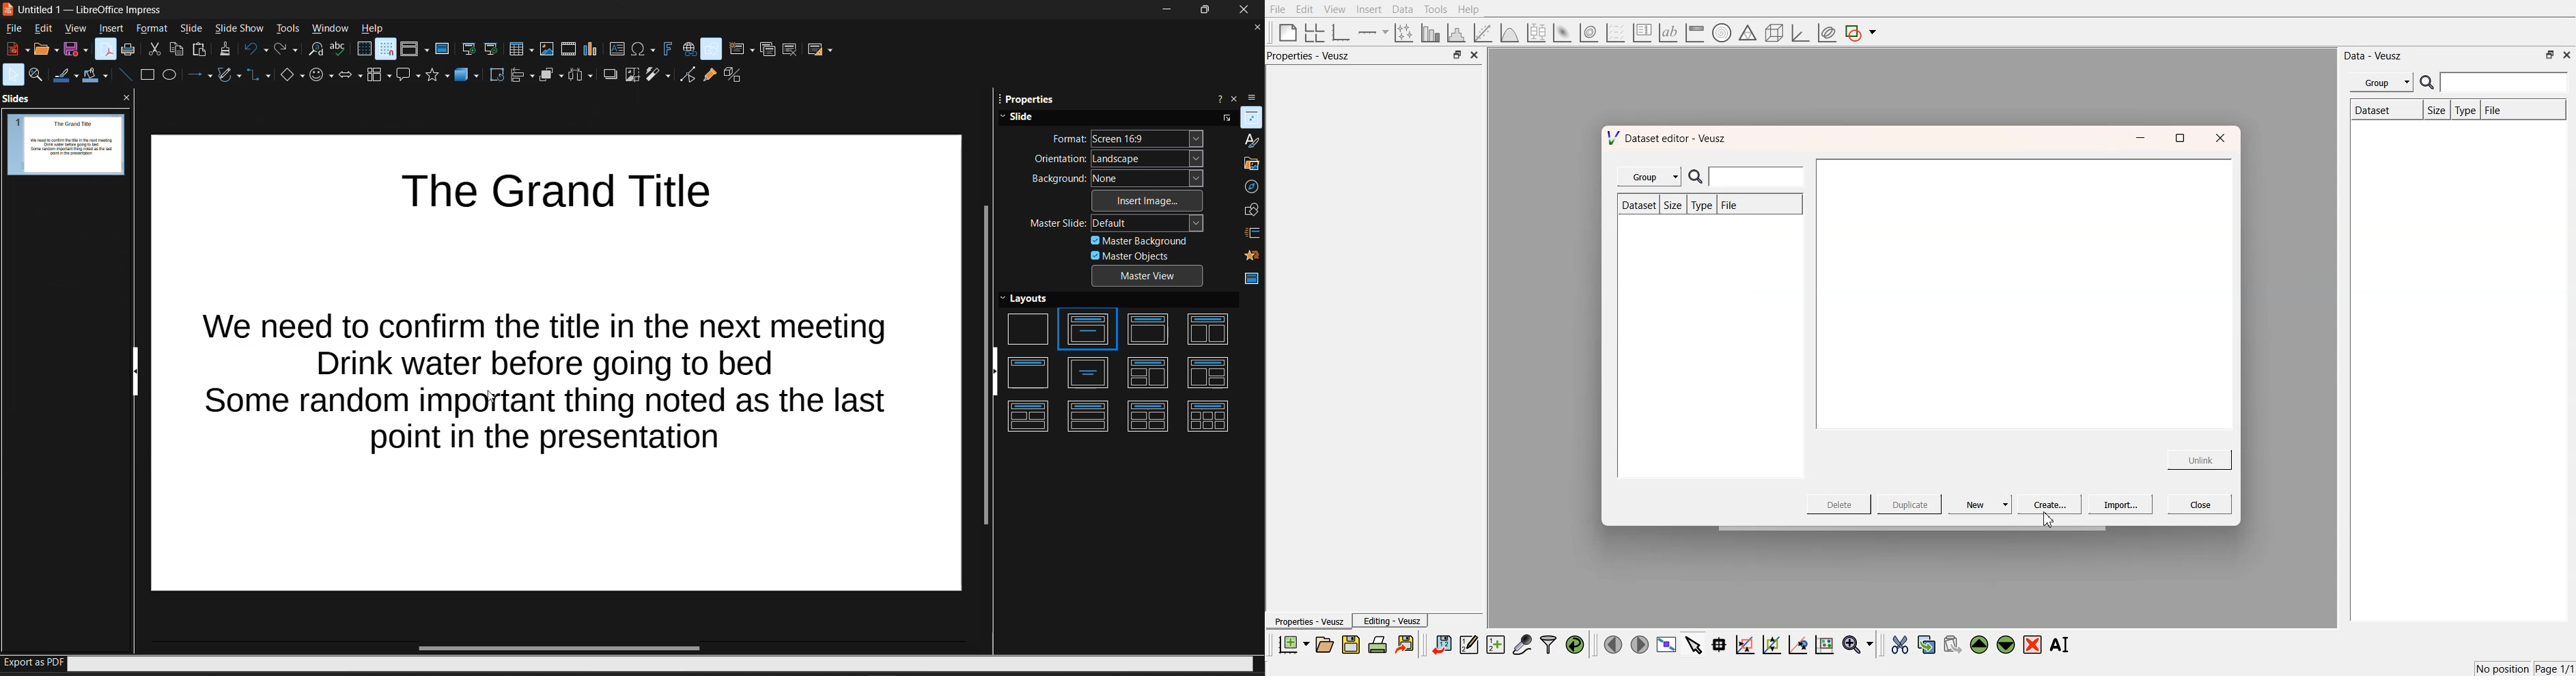 The image size is (2576, 700). I want to click on new slide, so click(741, 49).